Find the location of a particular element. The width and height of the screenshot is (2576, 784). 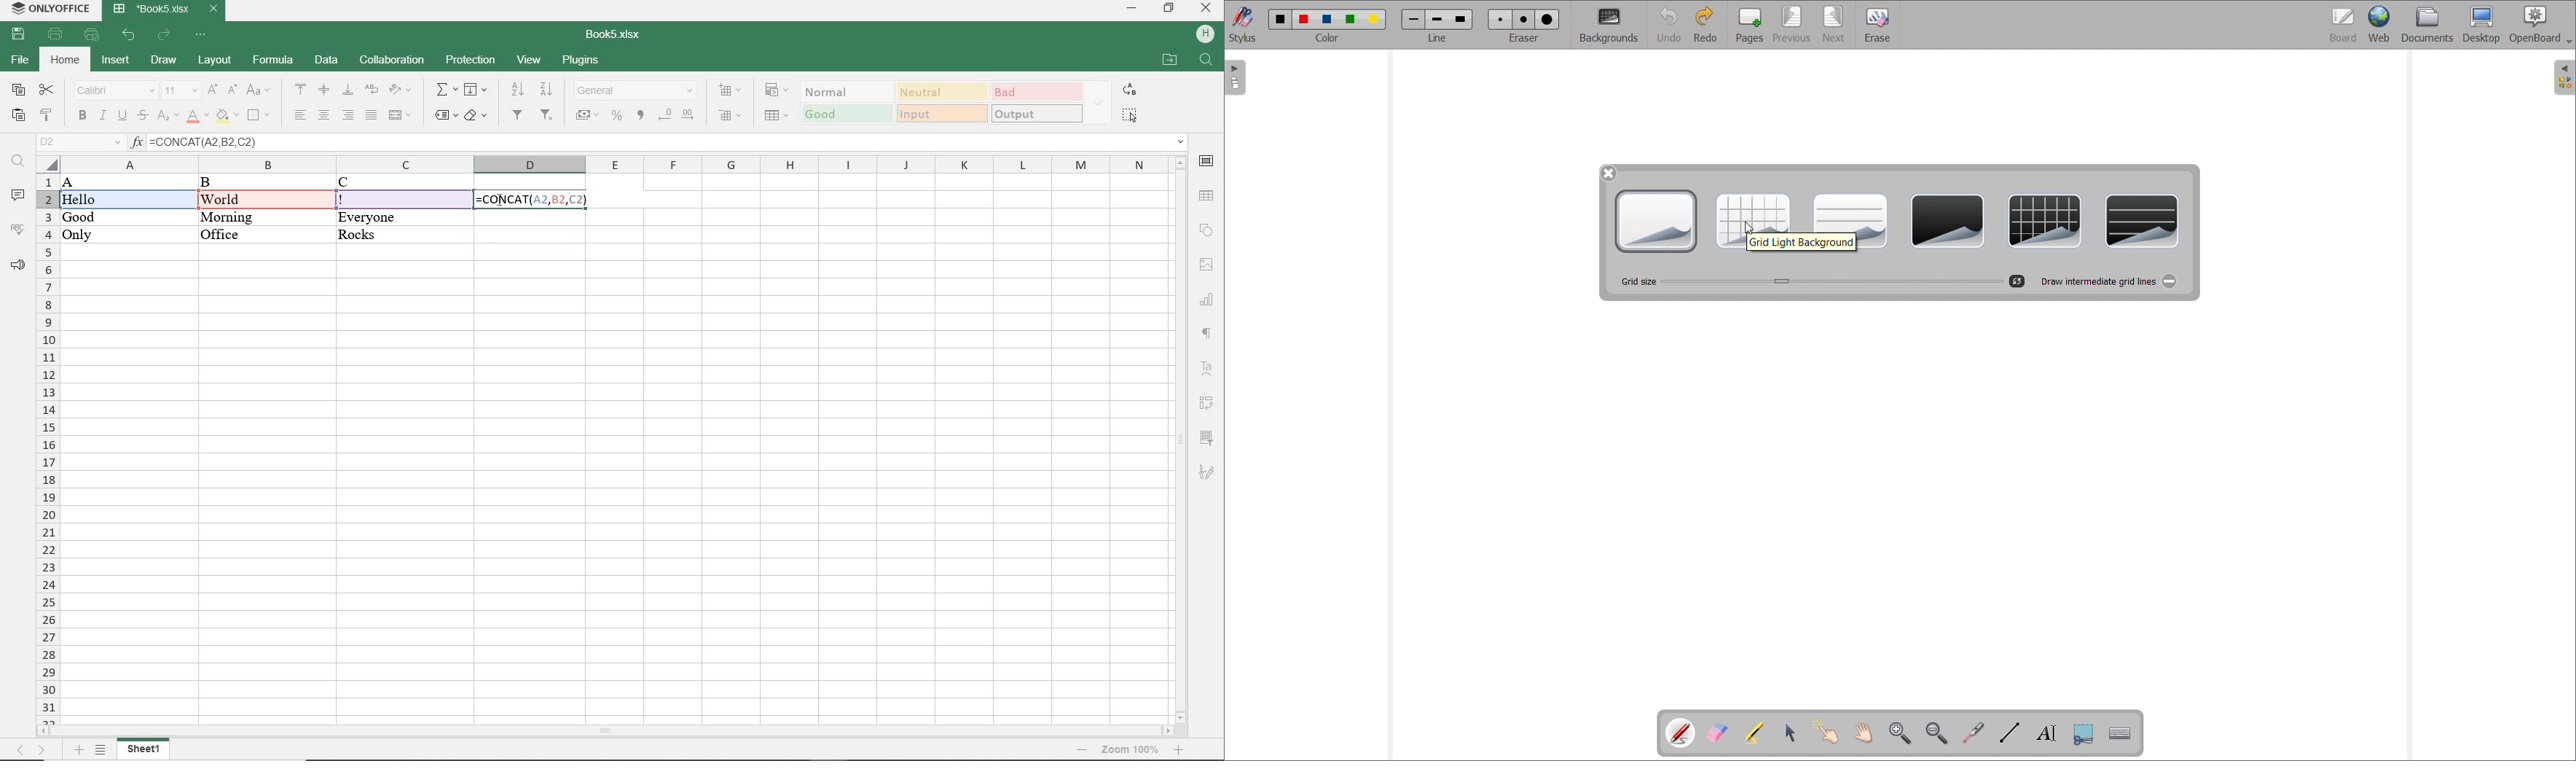

CELL SETTINGS is located at coordinates (1206, 161).